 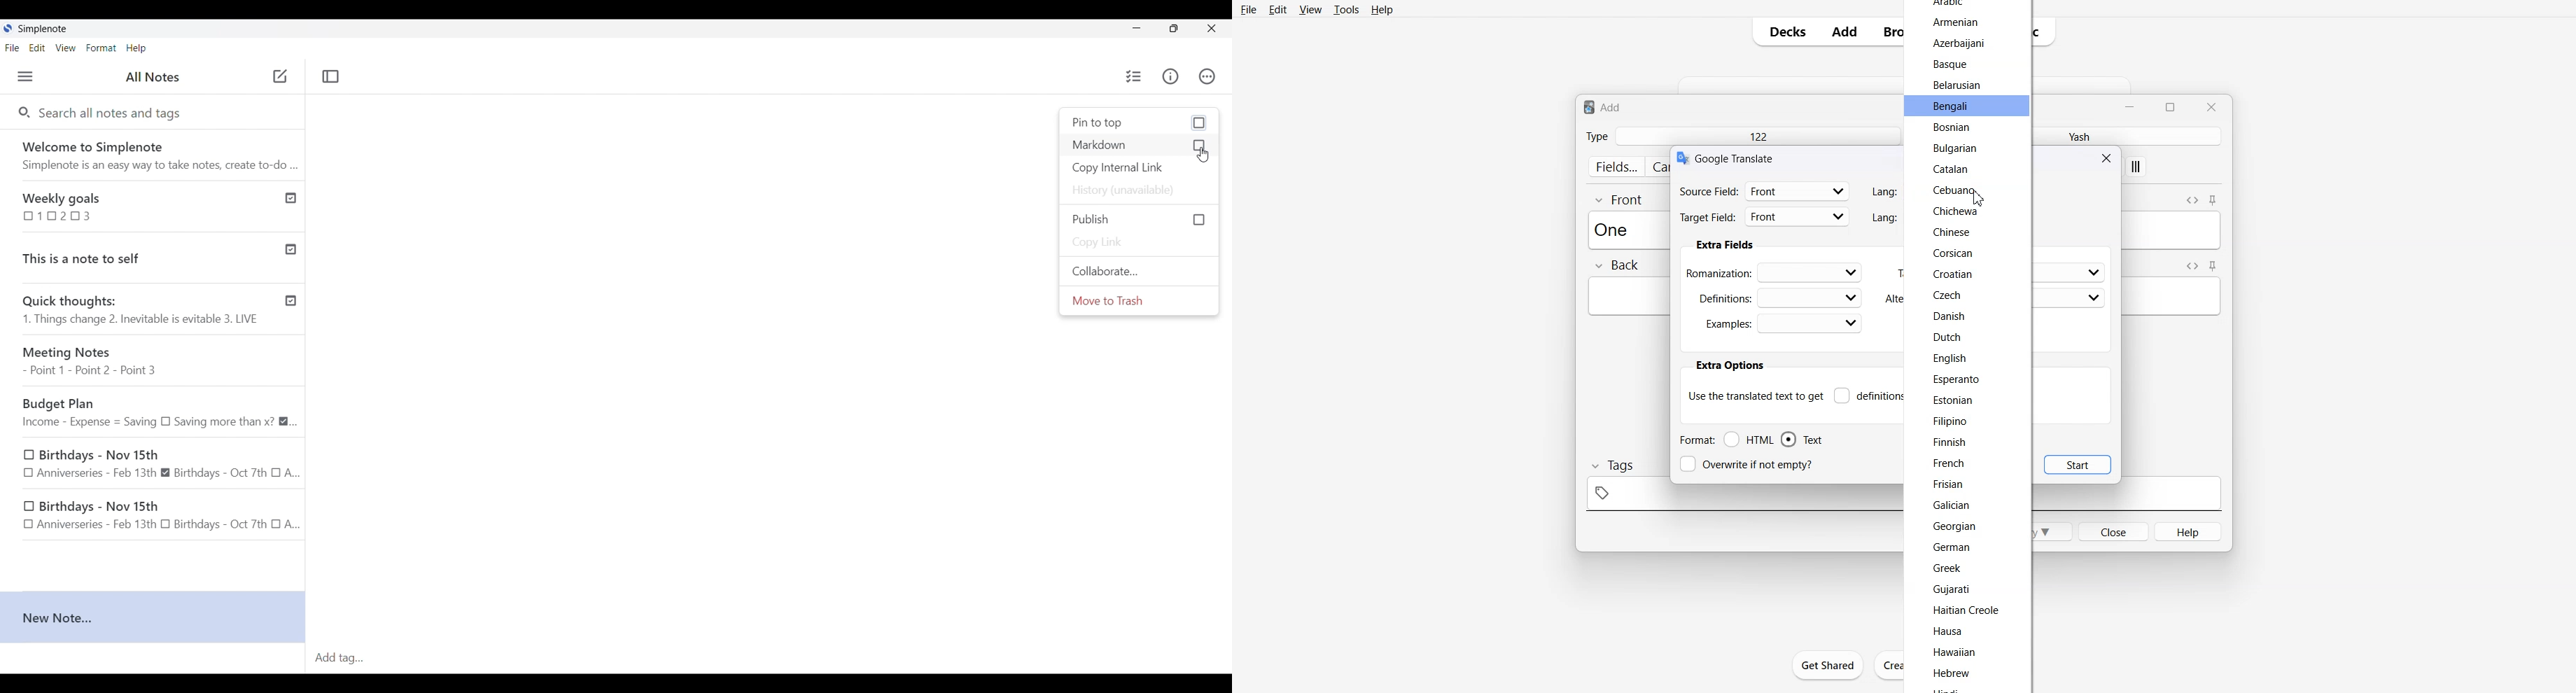 I want to click on Cursor, so click(x=1979, y=198).